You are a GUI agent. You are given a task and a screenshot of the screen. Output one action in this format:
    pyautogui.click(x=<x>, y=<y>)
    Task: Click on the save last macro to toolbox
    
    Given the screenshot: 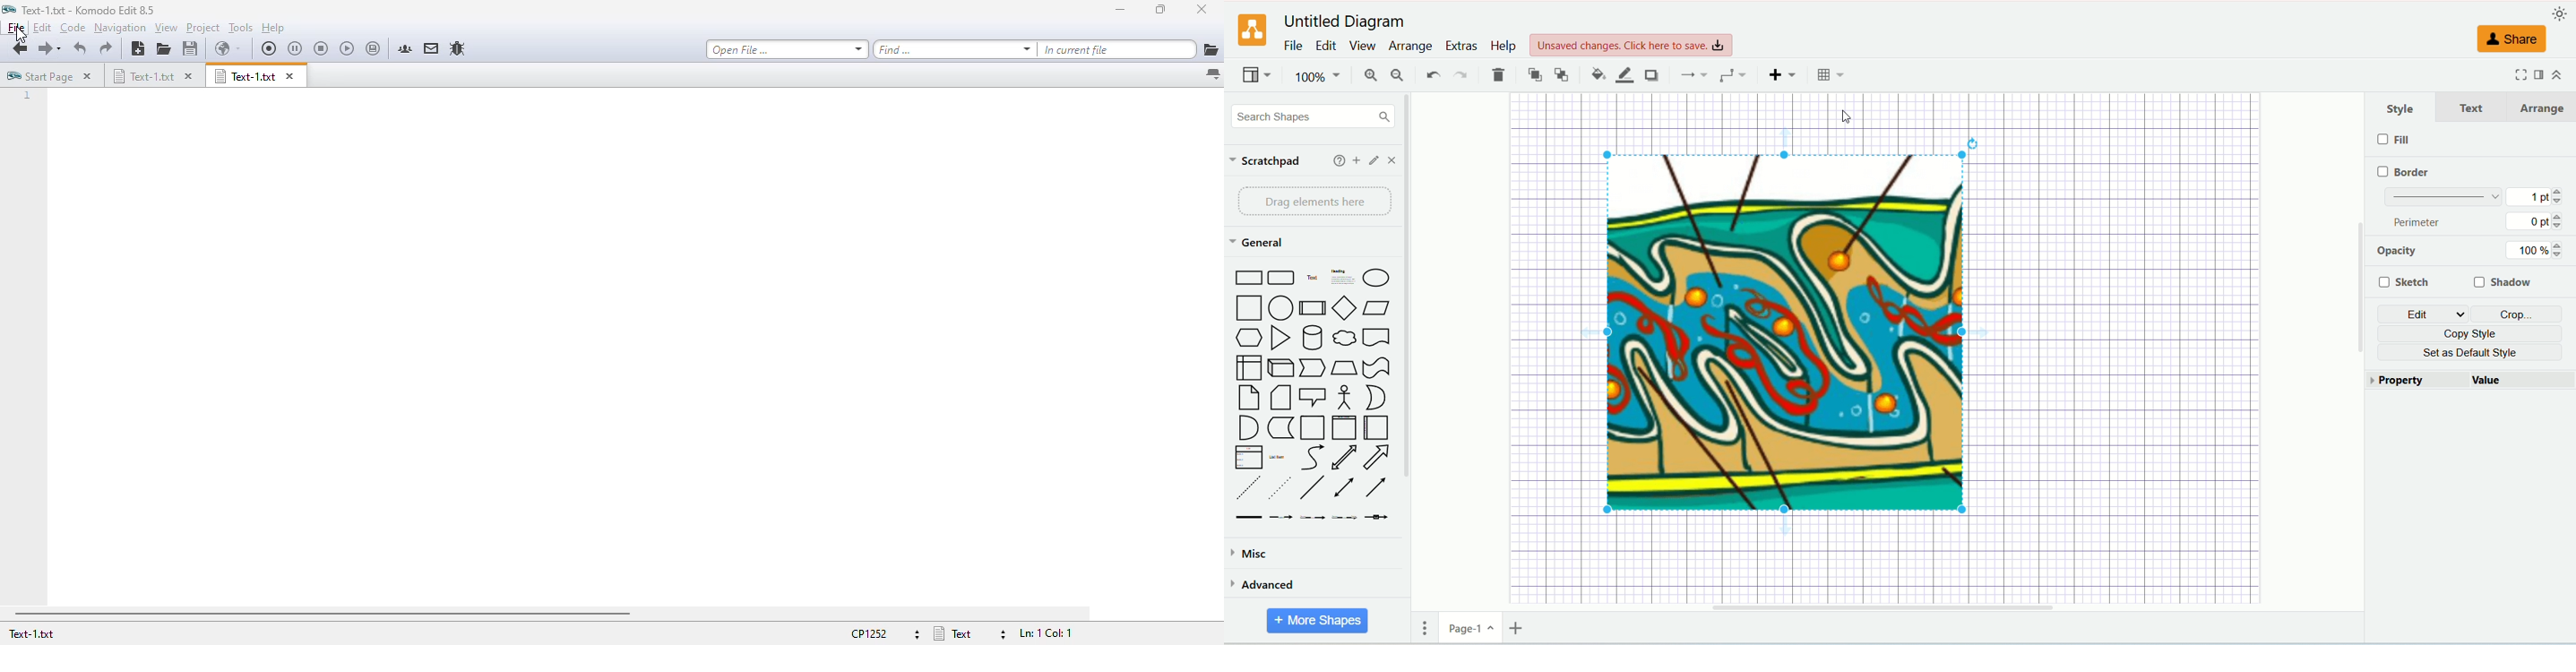 What is the action you would take?
    pyautogui.click(x=374, y=49)
    